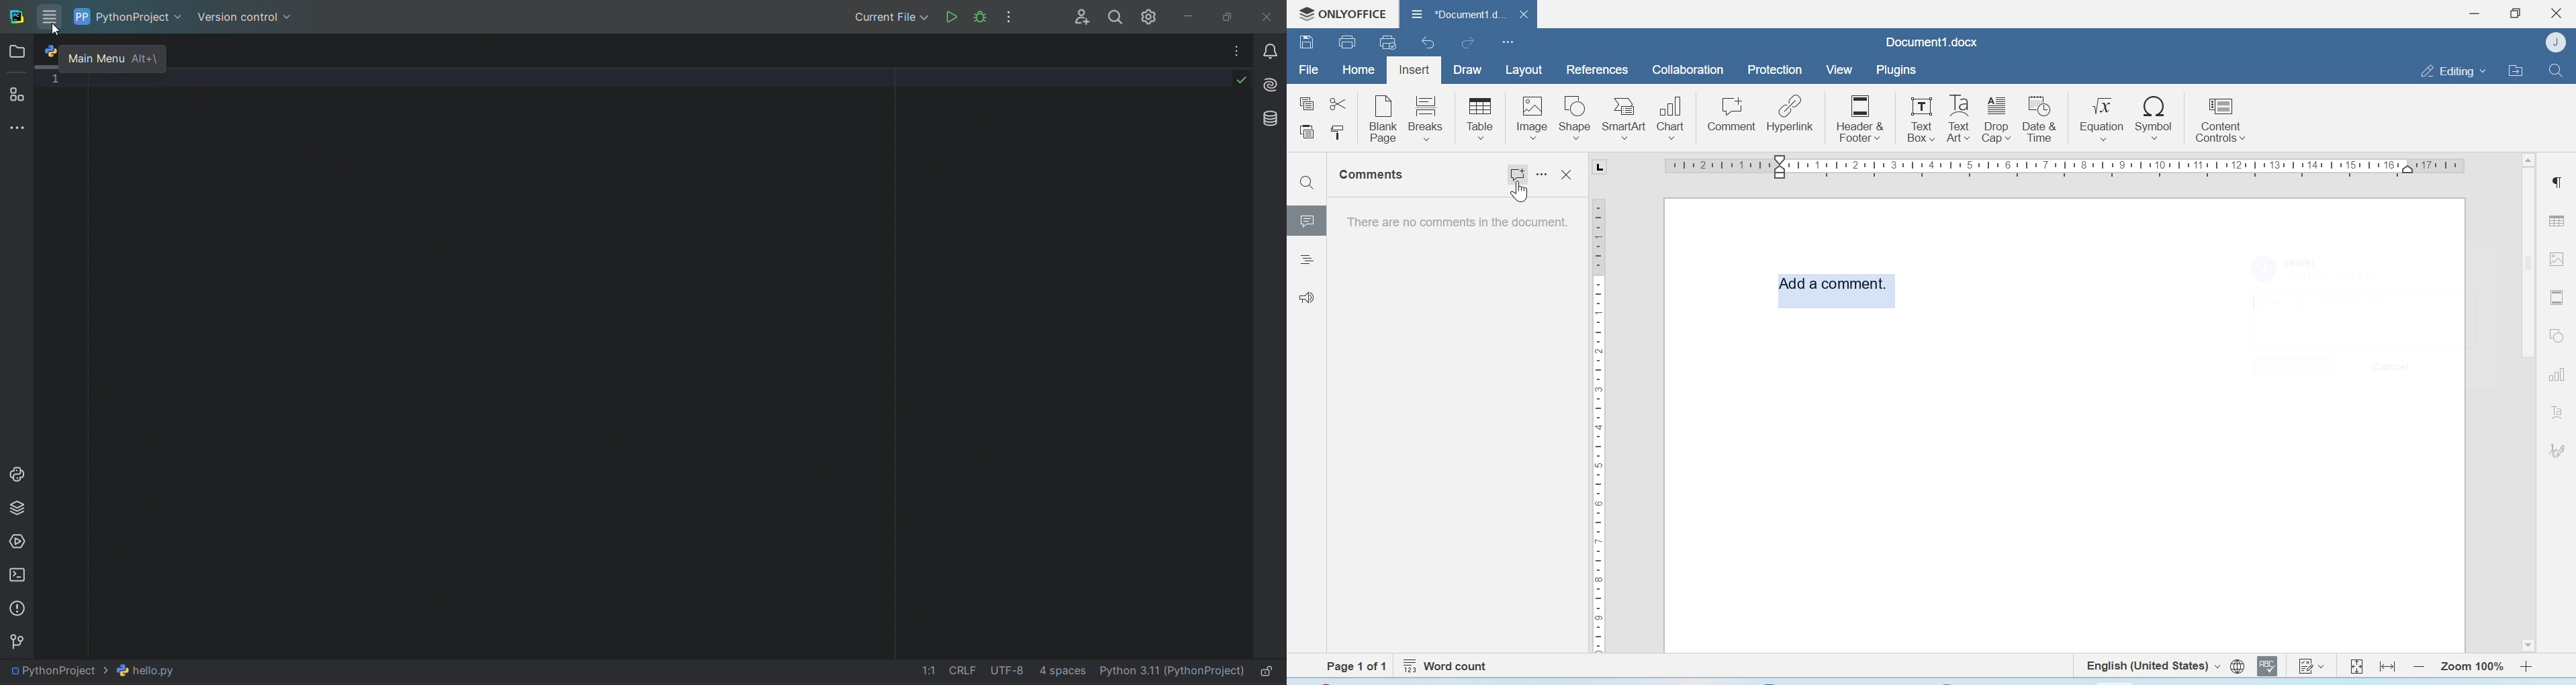  Describe the element at coordinates (1306, 41) in the screenshot. I see `Save` at that location.